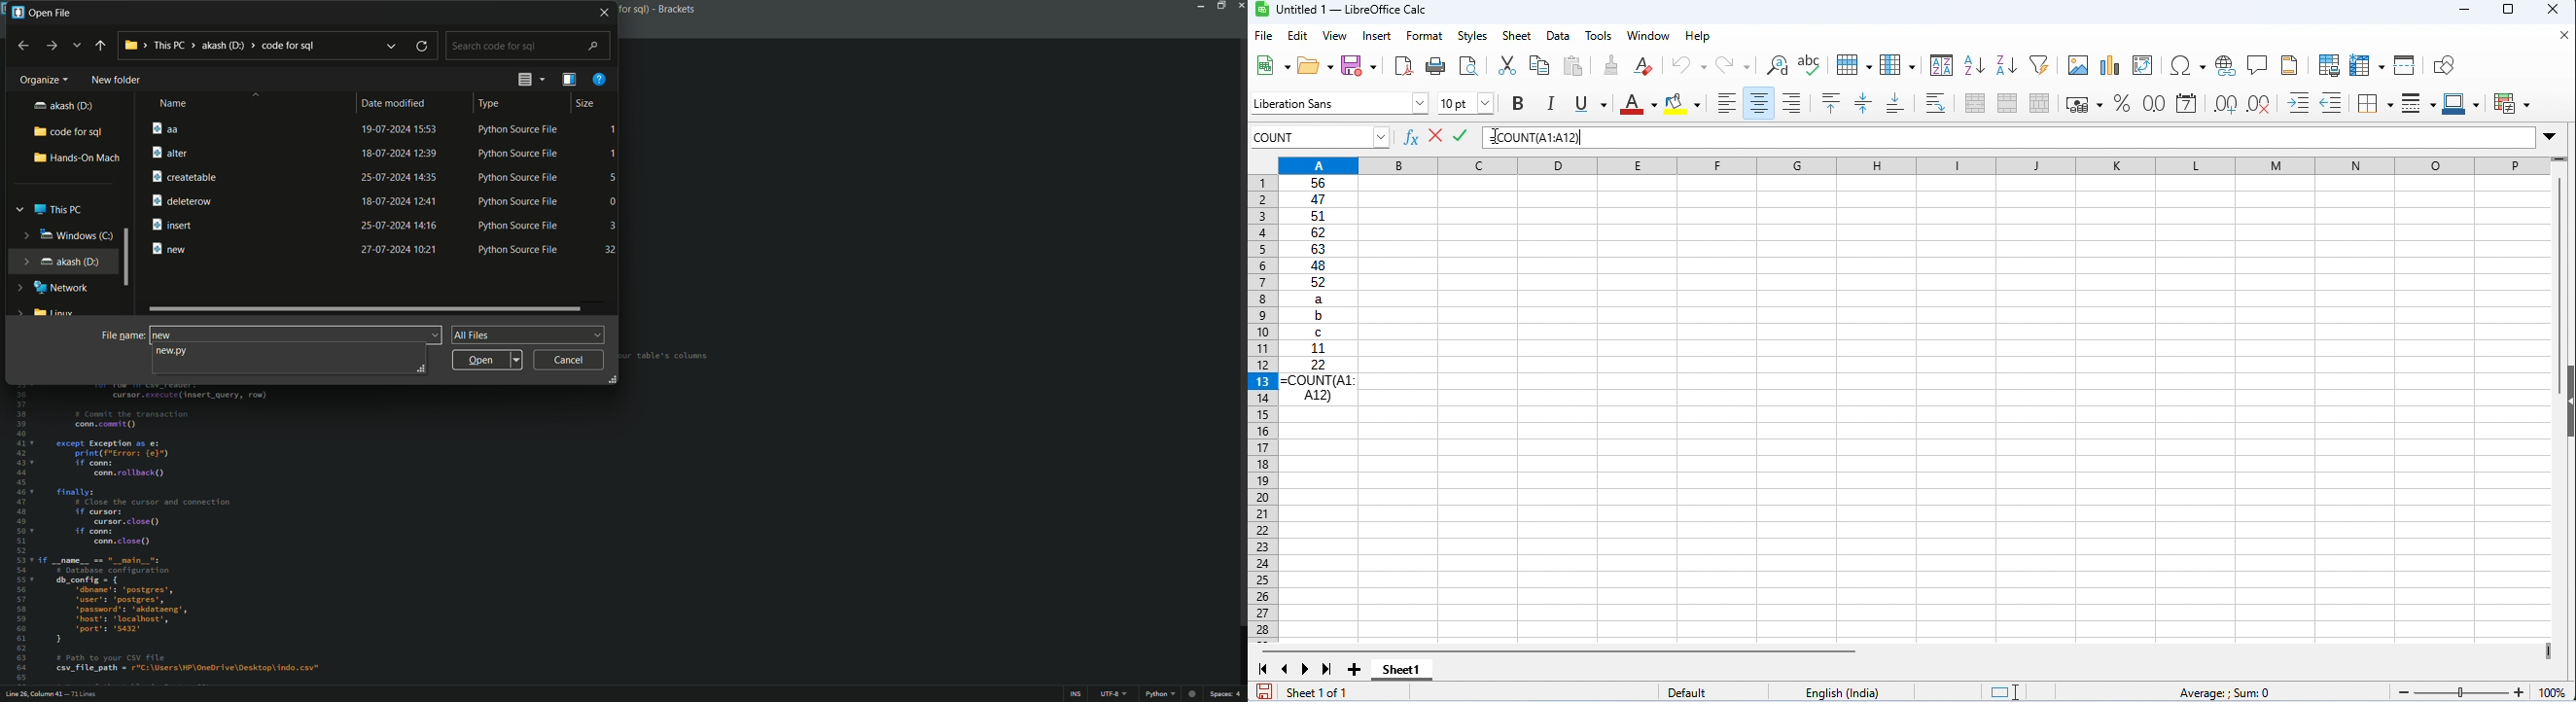  What do you see at coordinates (1239, 337) in the screenshot?
I see `scroll bar` at bounding box center [1239, 337].